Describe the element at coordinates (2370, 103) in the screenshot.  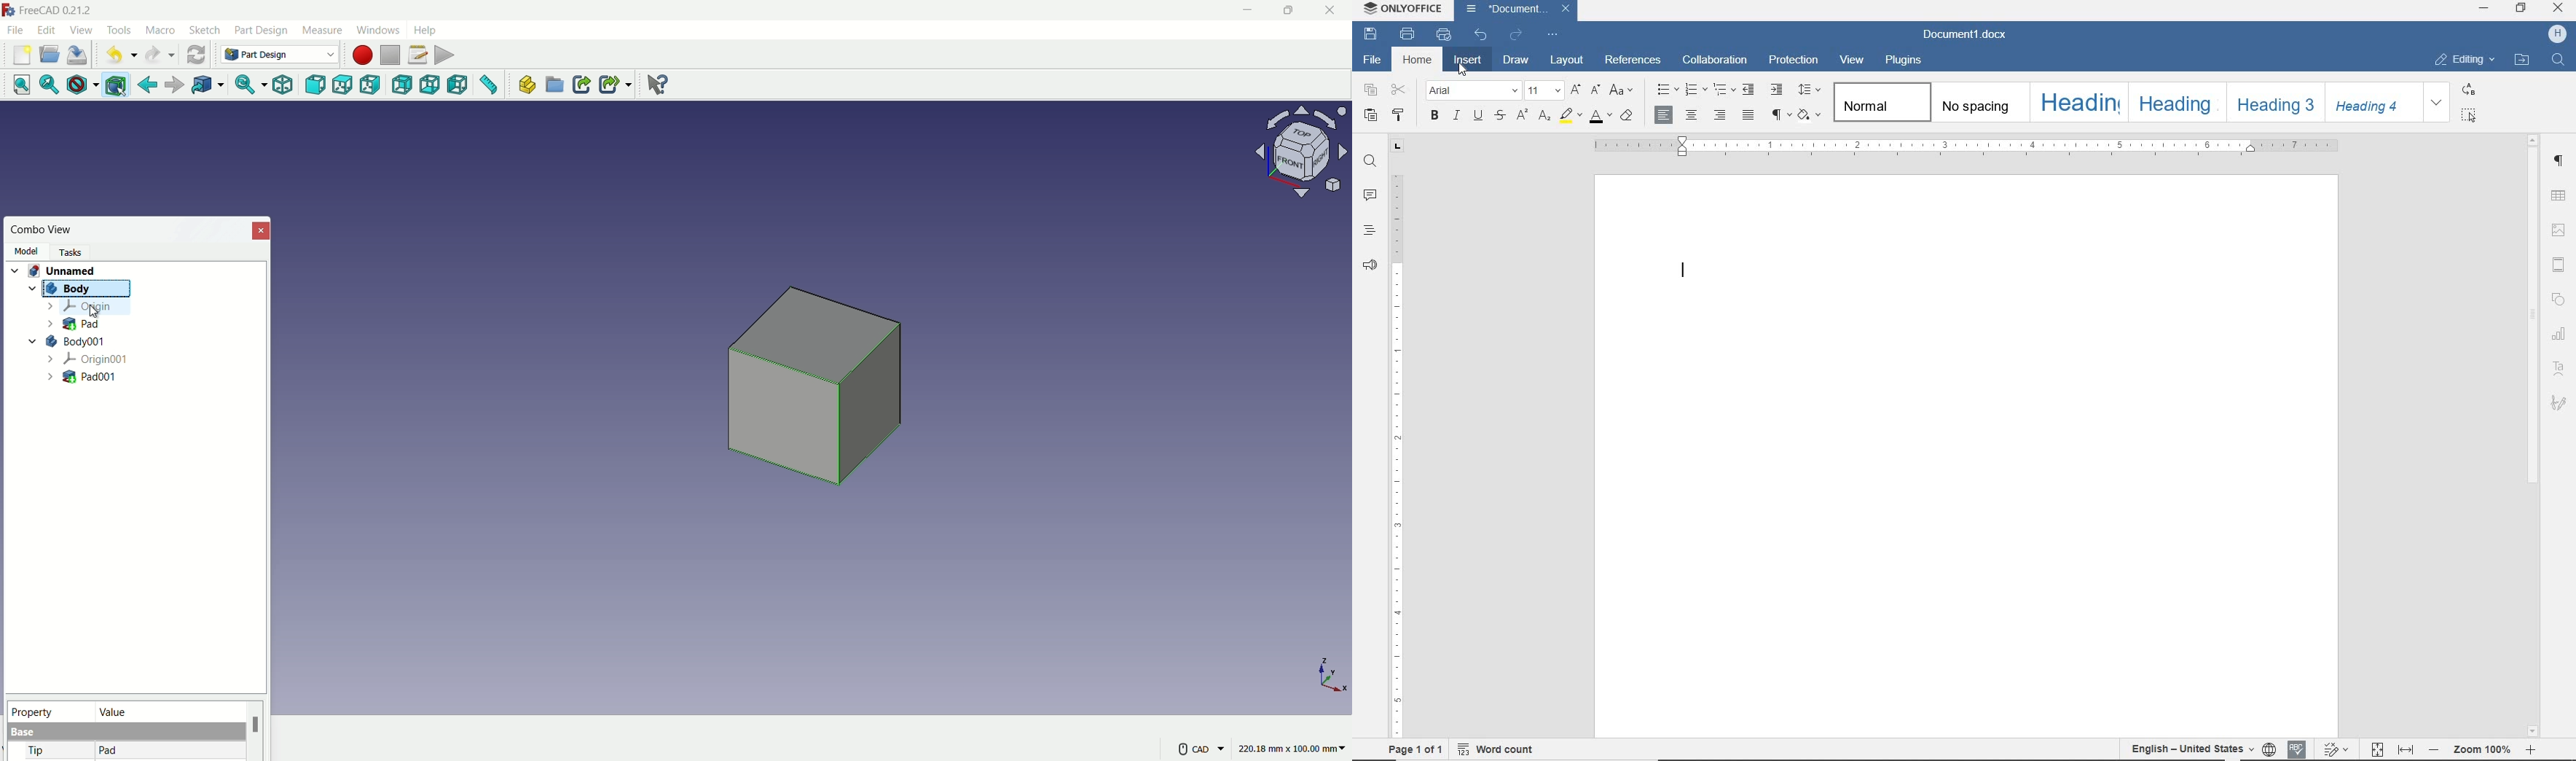
I see `heading4` at that location.